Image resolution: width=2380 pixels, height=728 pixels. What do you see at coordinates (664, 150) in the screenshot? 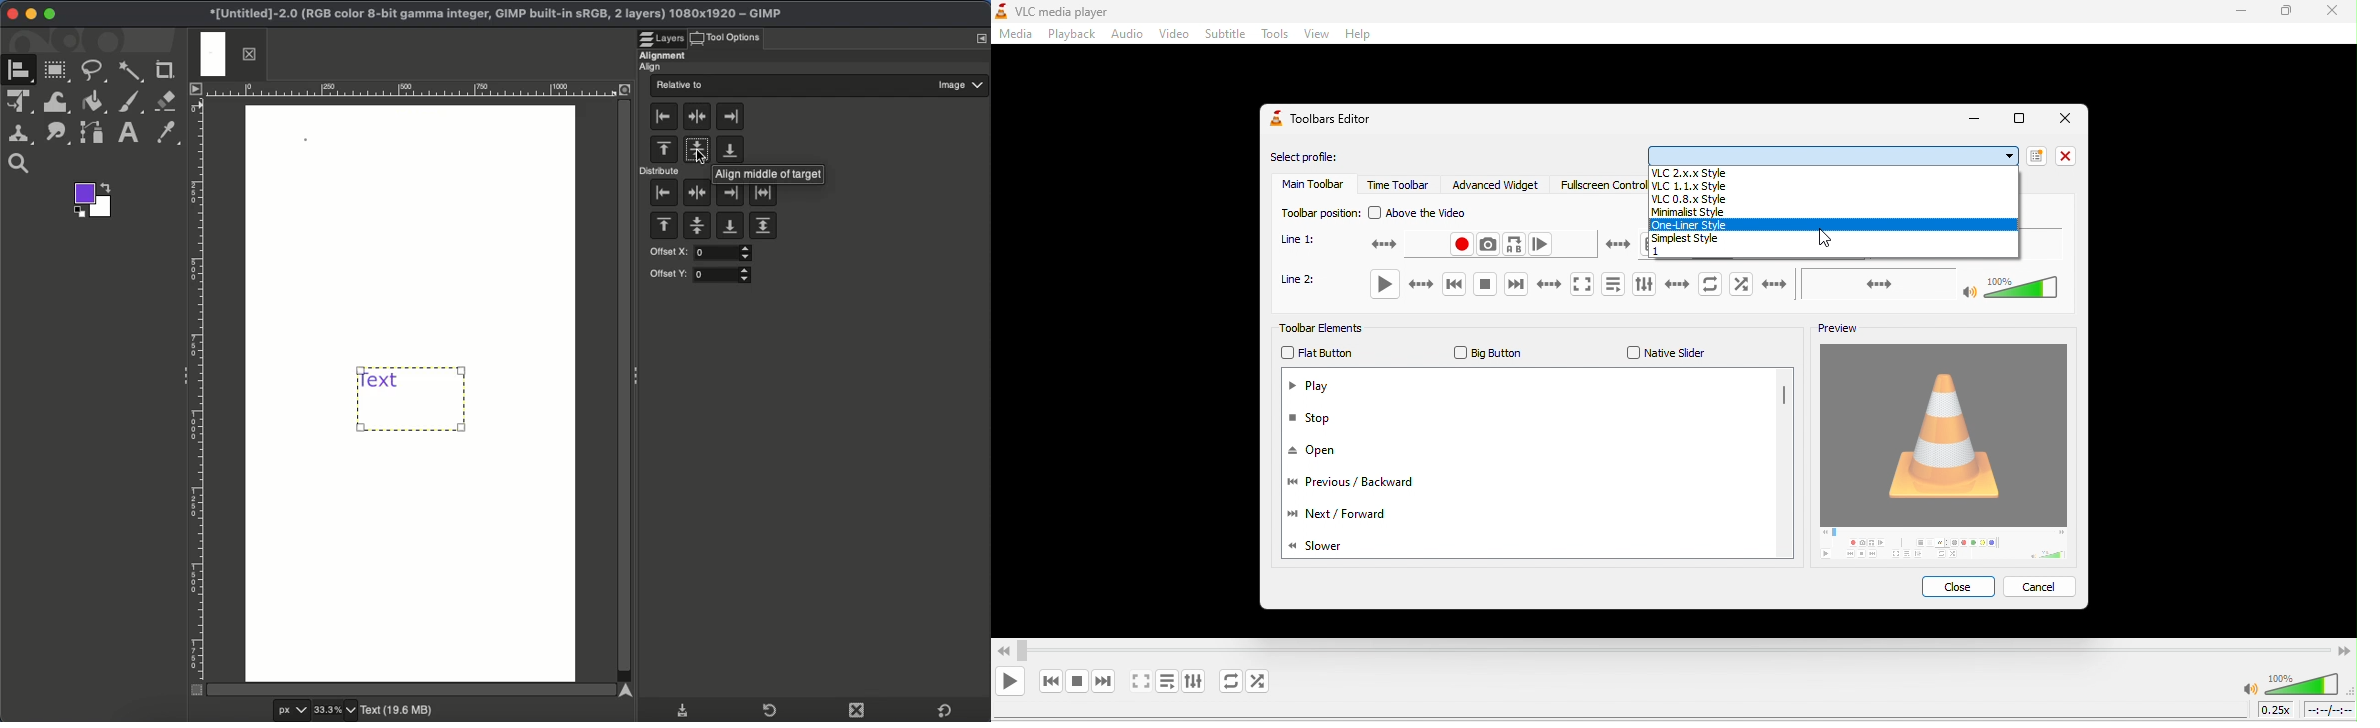
I see `Align to the top` at bounding box center [664, 150].